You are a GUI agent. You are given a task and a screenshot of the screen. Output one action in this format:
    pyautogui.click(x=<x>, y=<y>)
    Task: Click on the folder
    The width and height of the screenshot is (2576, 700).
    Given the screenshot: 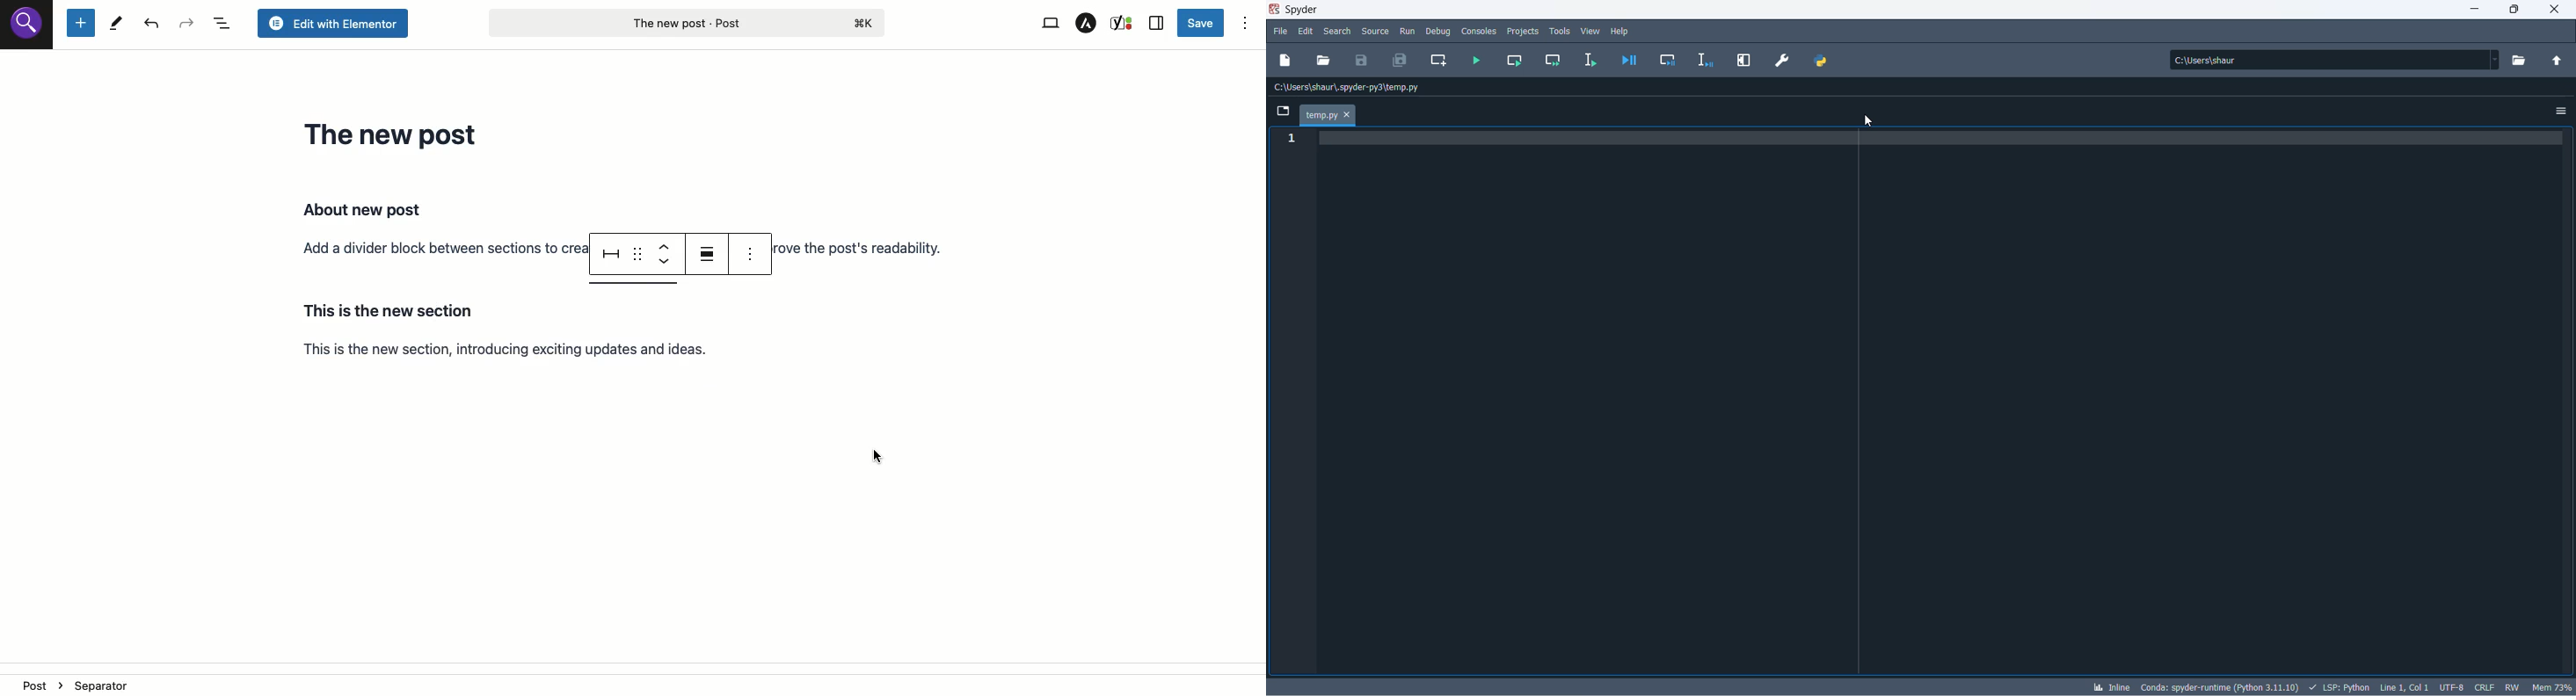 What is the action you would take?
    pyautogui.click(x=1282, y=113)
    